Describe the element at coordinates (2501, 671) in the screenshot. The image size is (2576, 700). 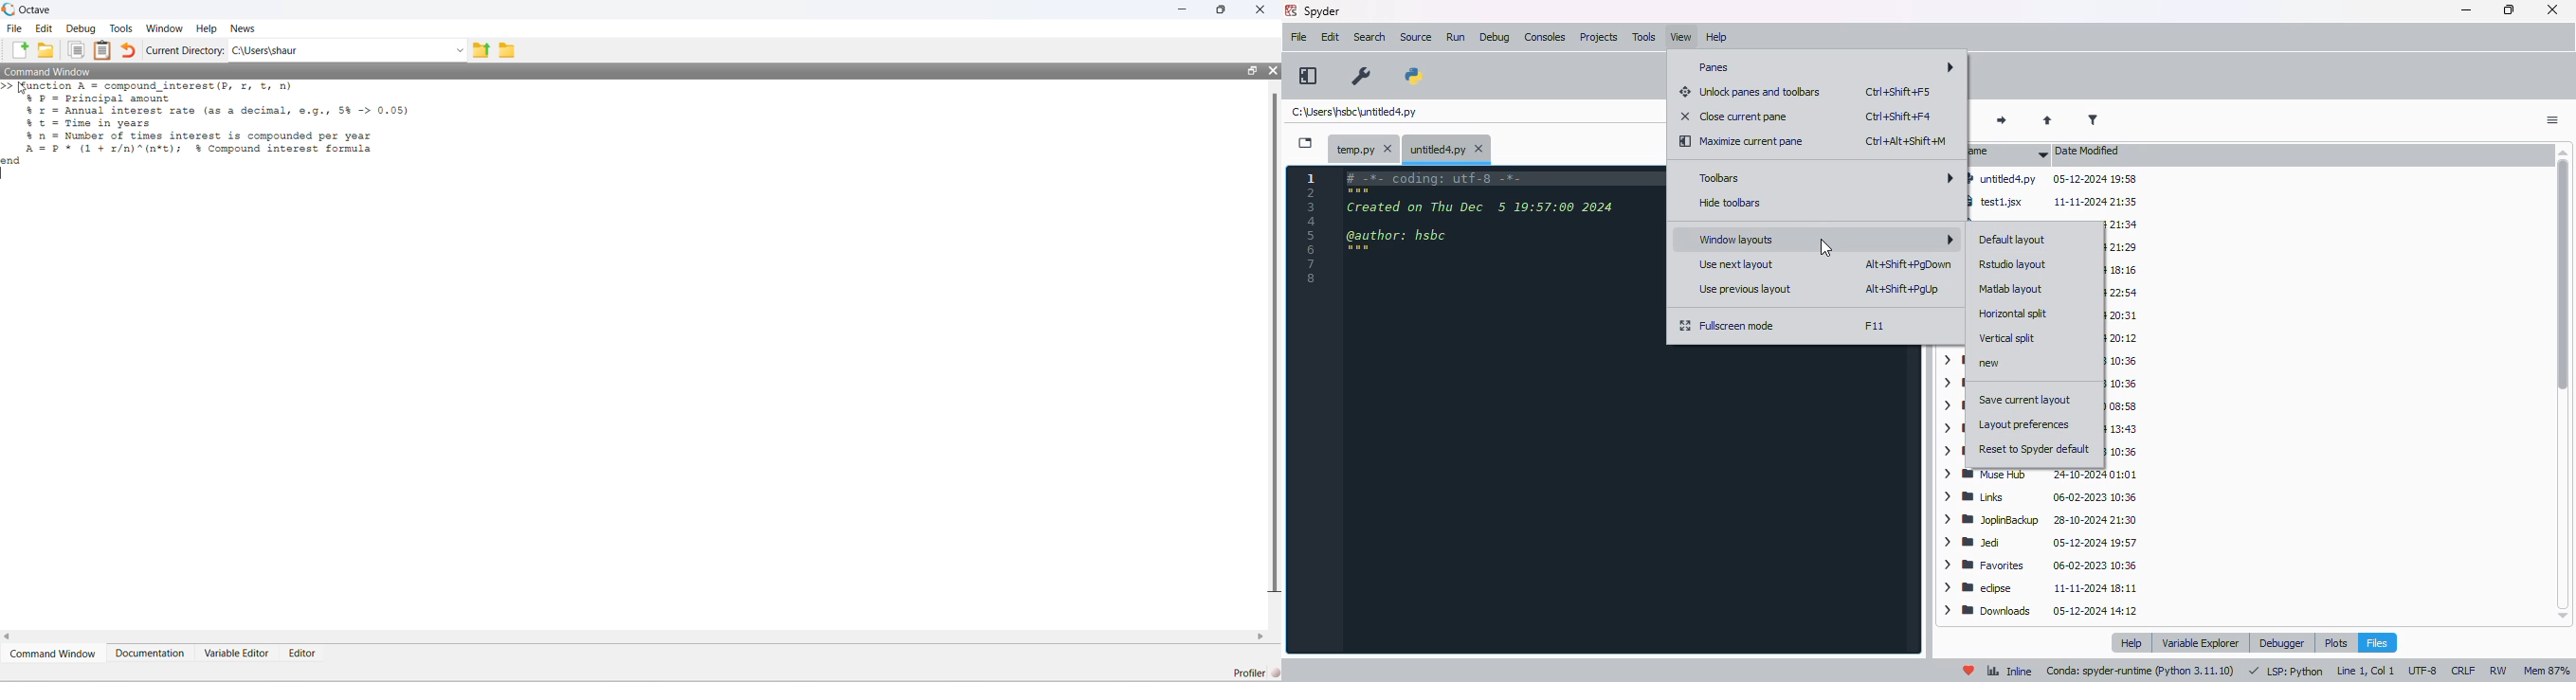
I see `RW` at that location.